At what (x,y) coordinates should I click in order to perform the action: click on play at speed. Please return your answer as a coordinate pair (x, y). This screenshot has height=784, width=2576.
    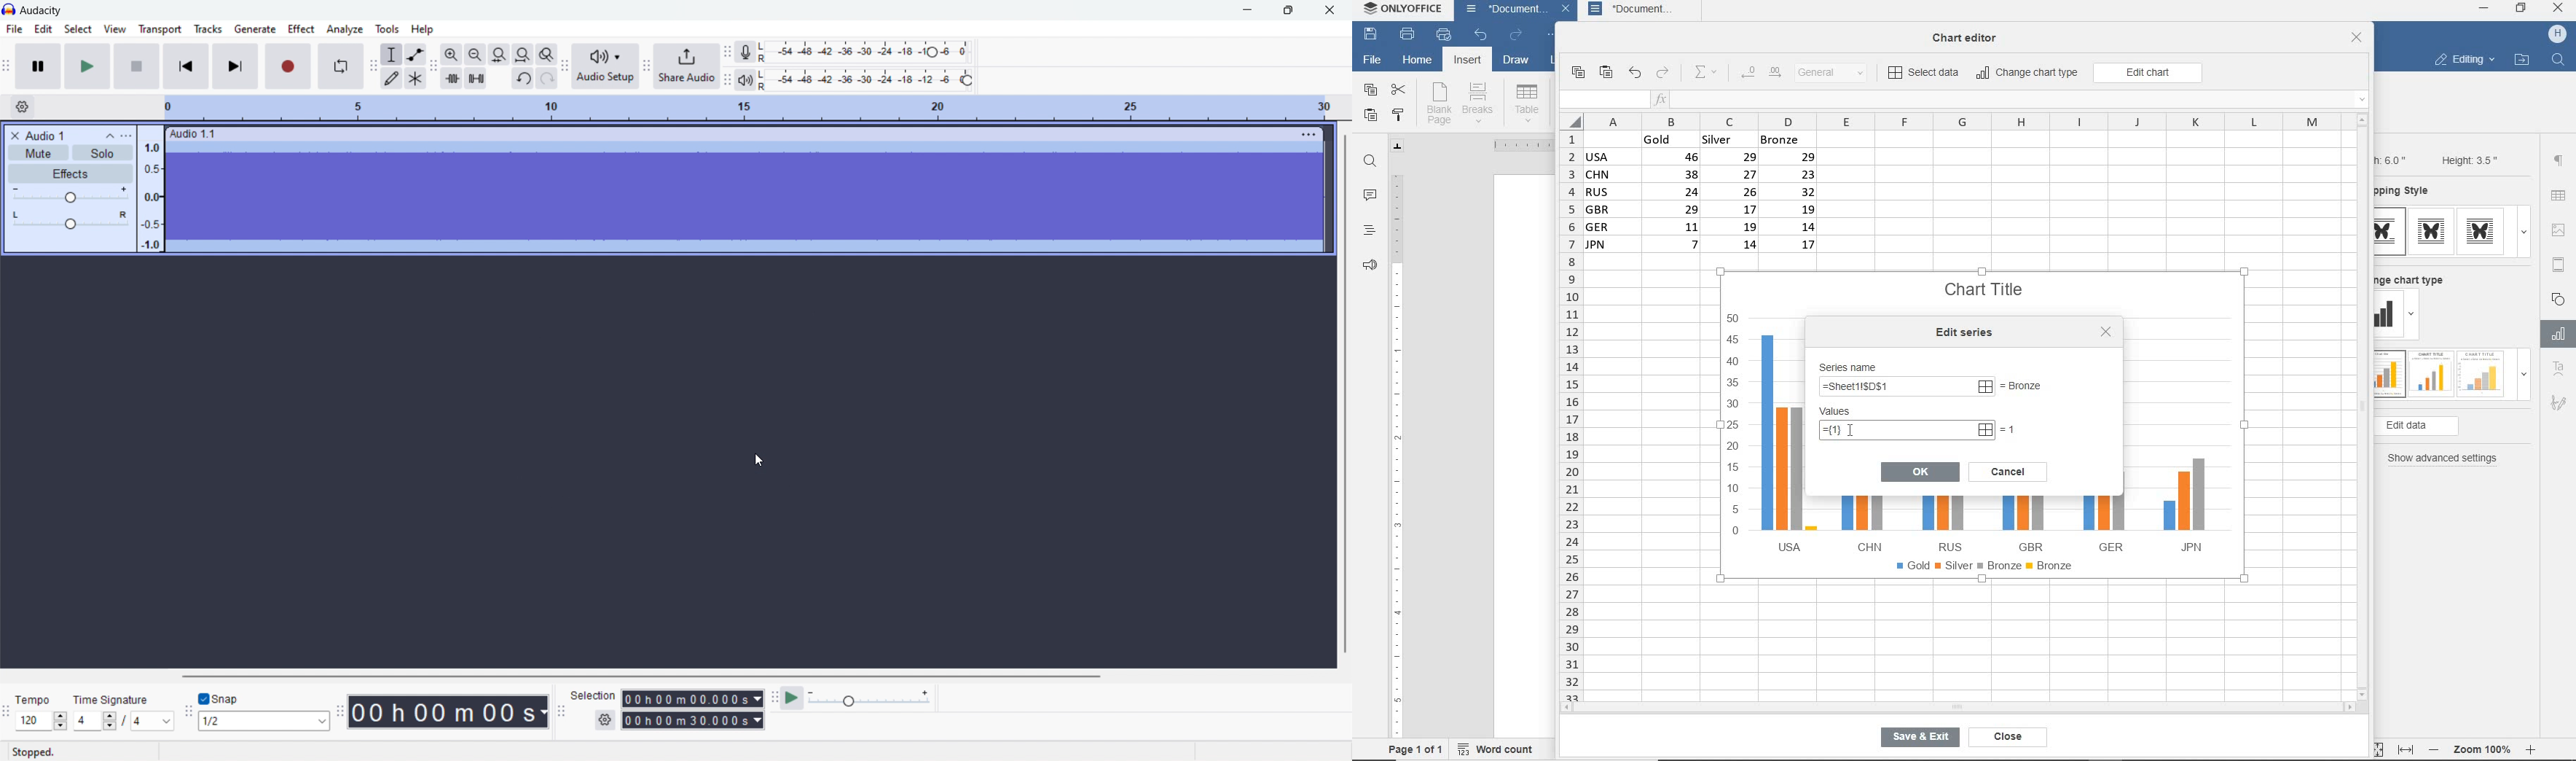
    Looking at the image, I should click on (792, 698).